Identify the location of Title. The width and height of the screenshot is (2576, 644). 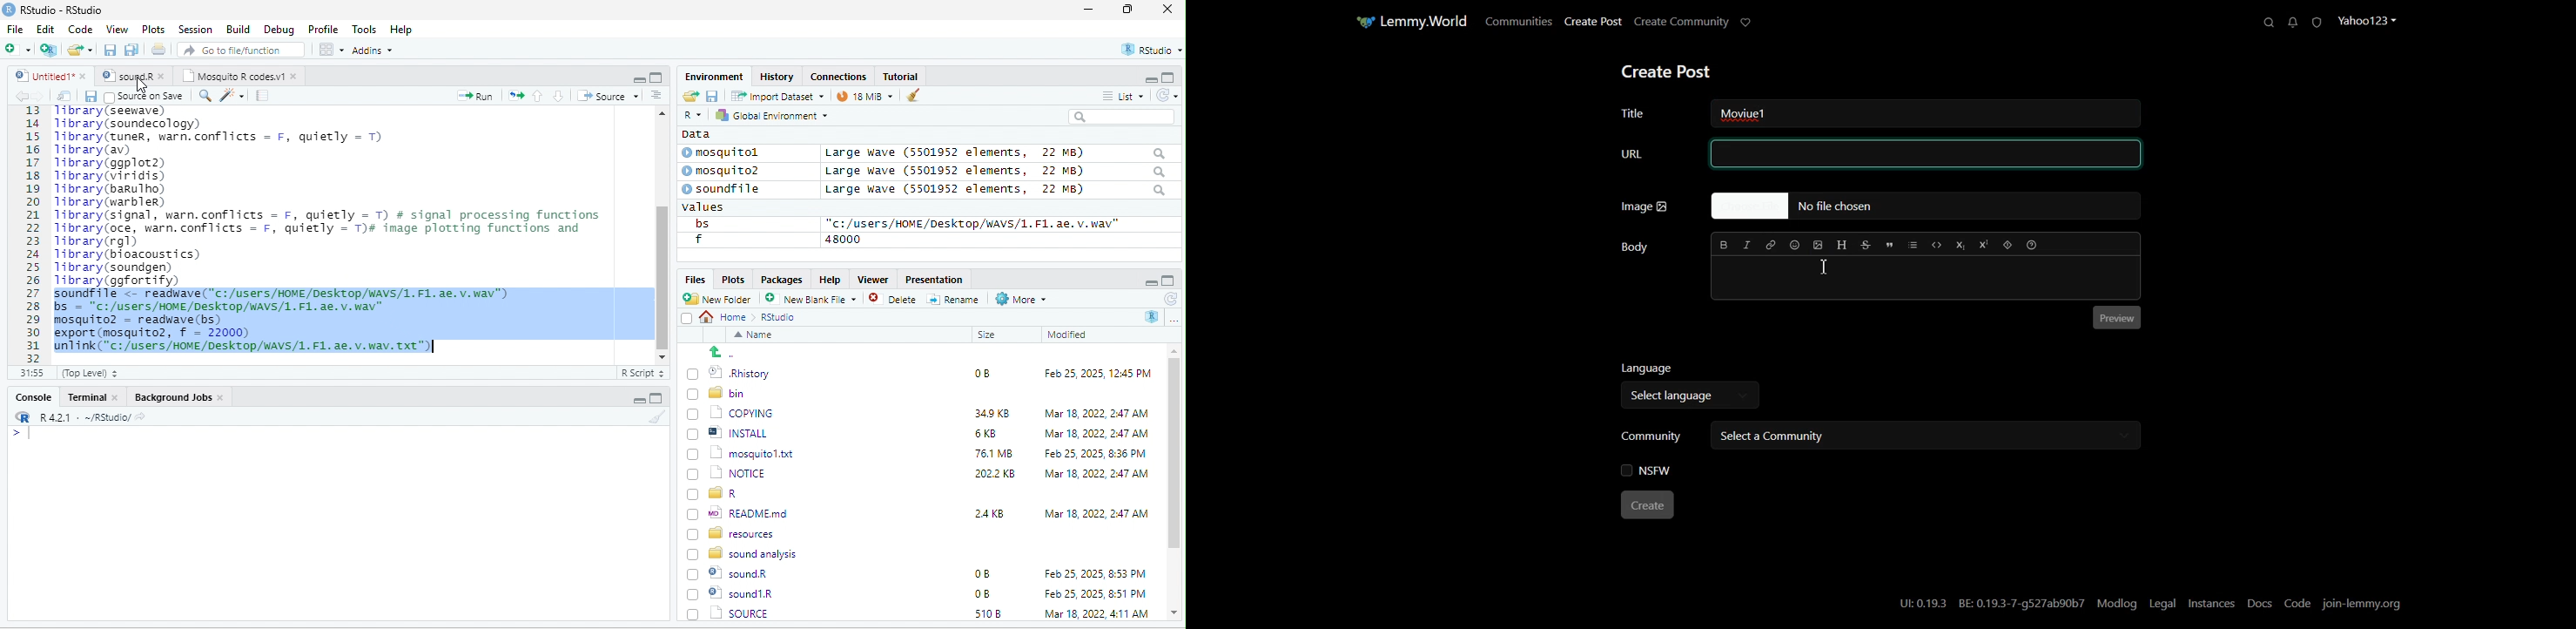
(1650, 112).